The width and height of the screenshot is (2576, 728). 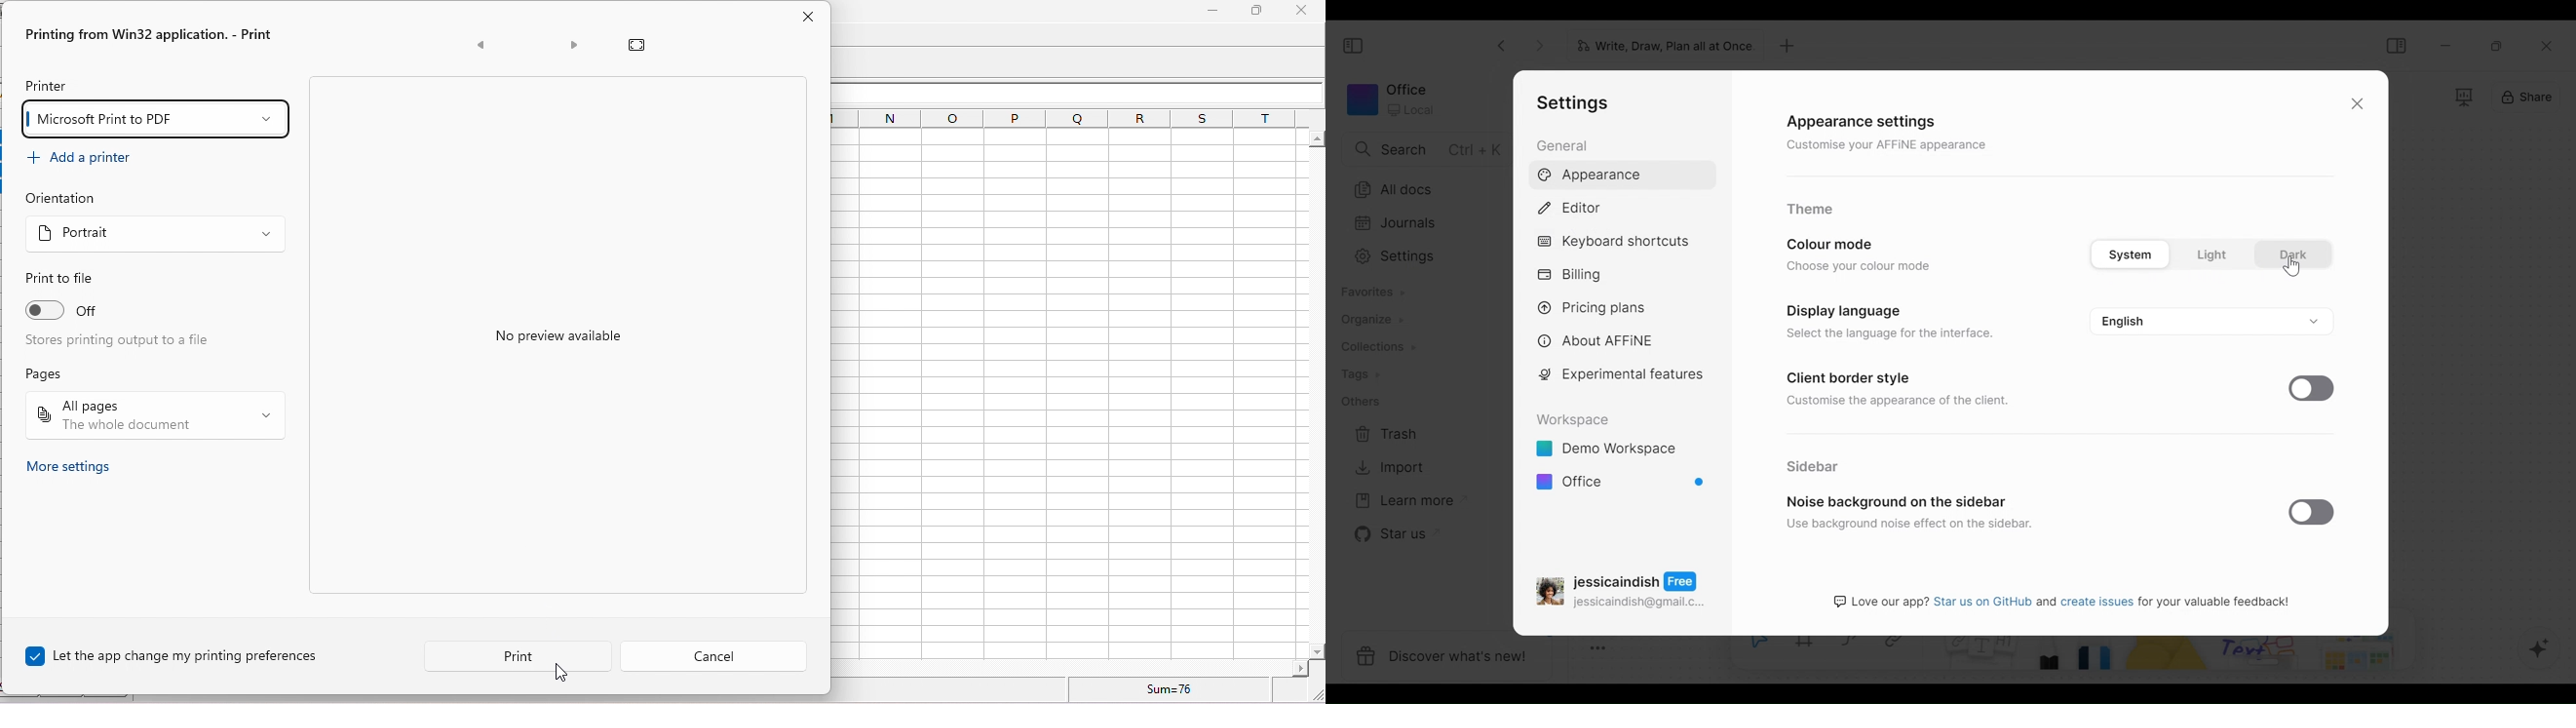 I want to click on pages, so click(x=53, y=373).